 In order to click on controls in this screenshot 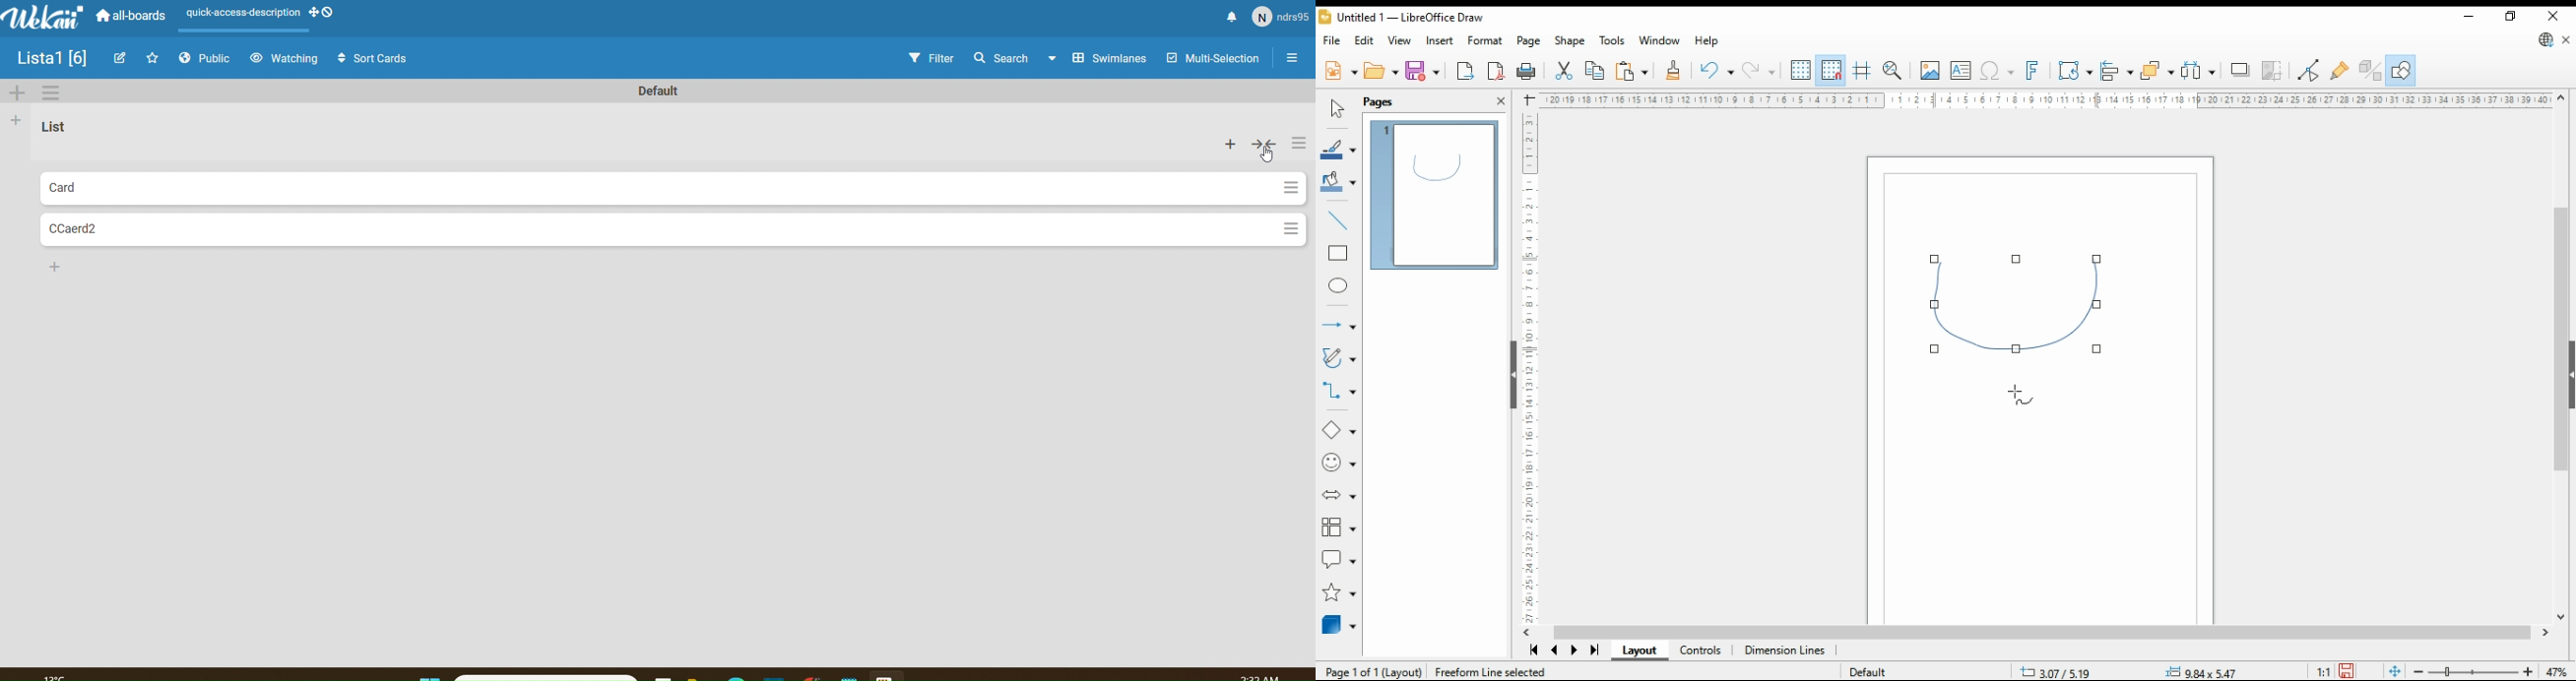, I will do `click(1704, 650)`.